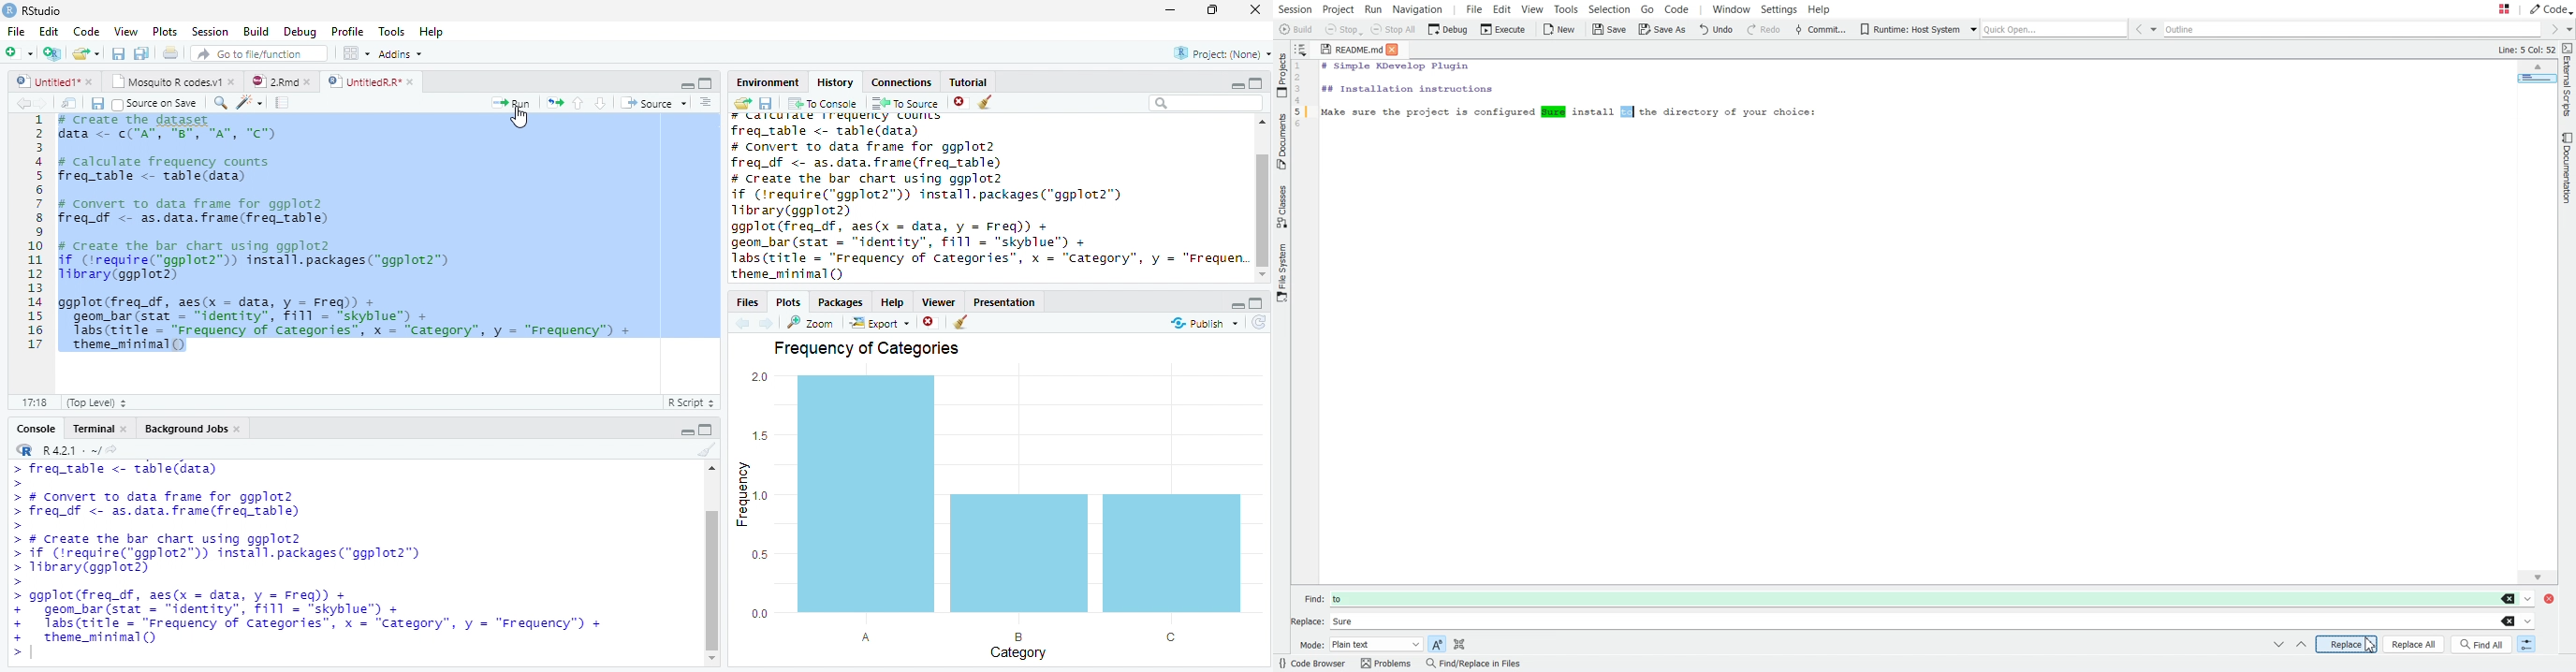 This screenshot has width=2576, height=672. What do you see at coordinates (221, 104) in the screenshot?
I see `Zoom` at bounding box center [221, 104].